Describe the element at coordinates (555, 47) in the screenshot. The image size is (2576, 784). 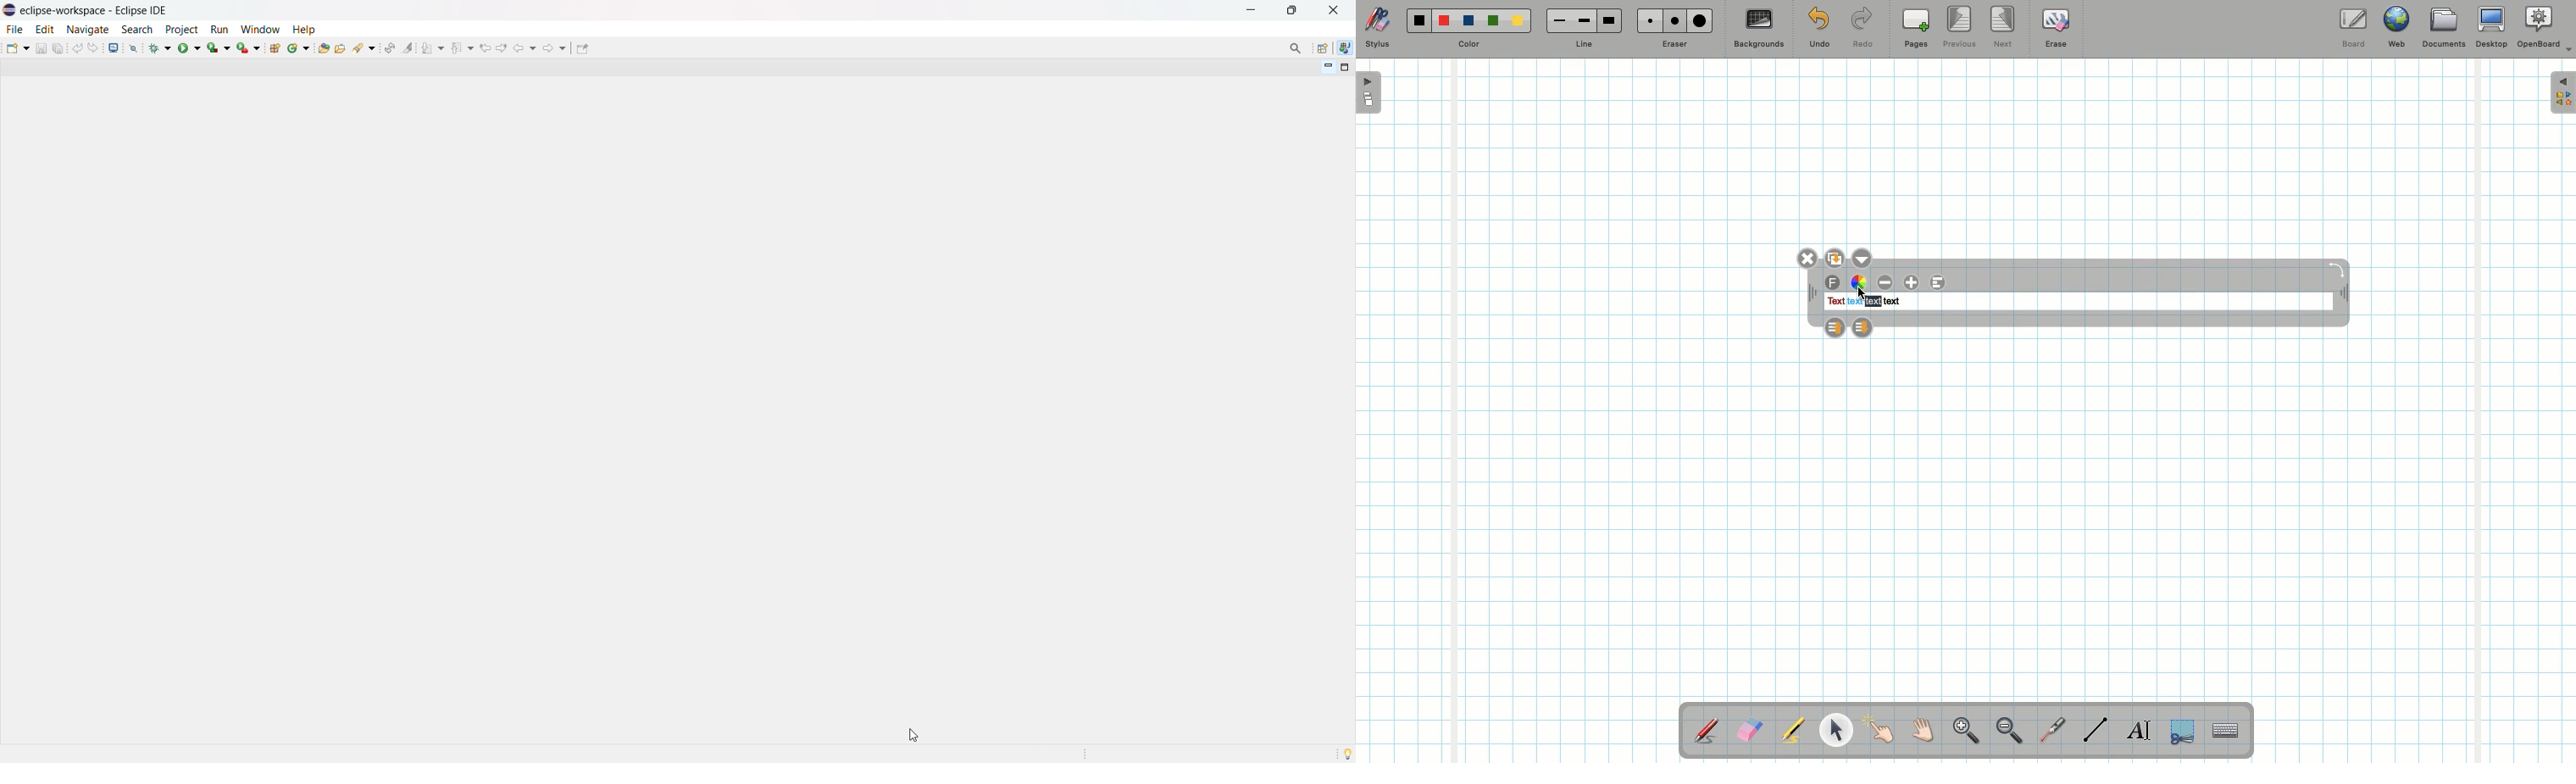
I see `foreward` at that location.